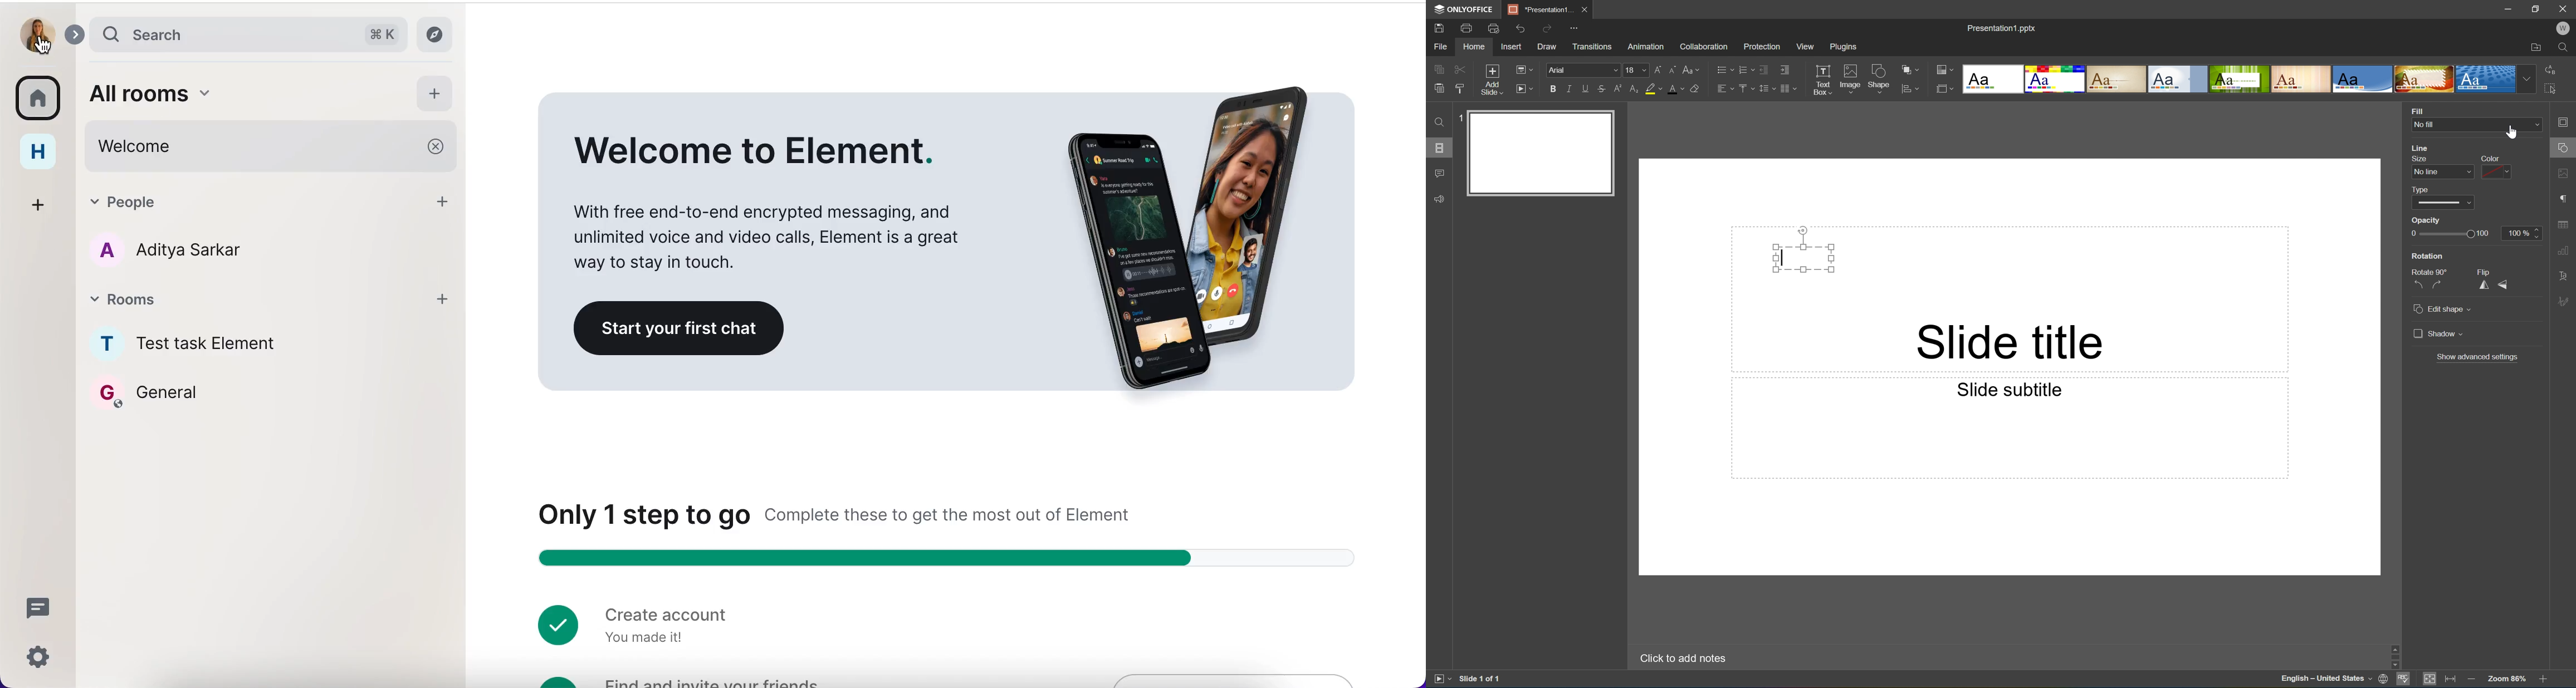  Describe the element at coordinates (1577, 27) in the screenshot. I see `Customize quick access toolbar` at that location.